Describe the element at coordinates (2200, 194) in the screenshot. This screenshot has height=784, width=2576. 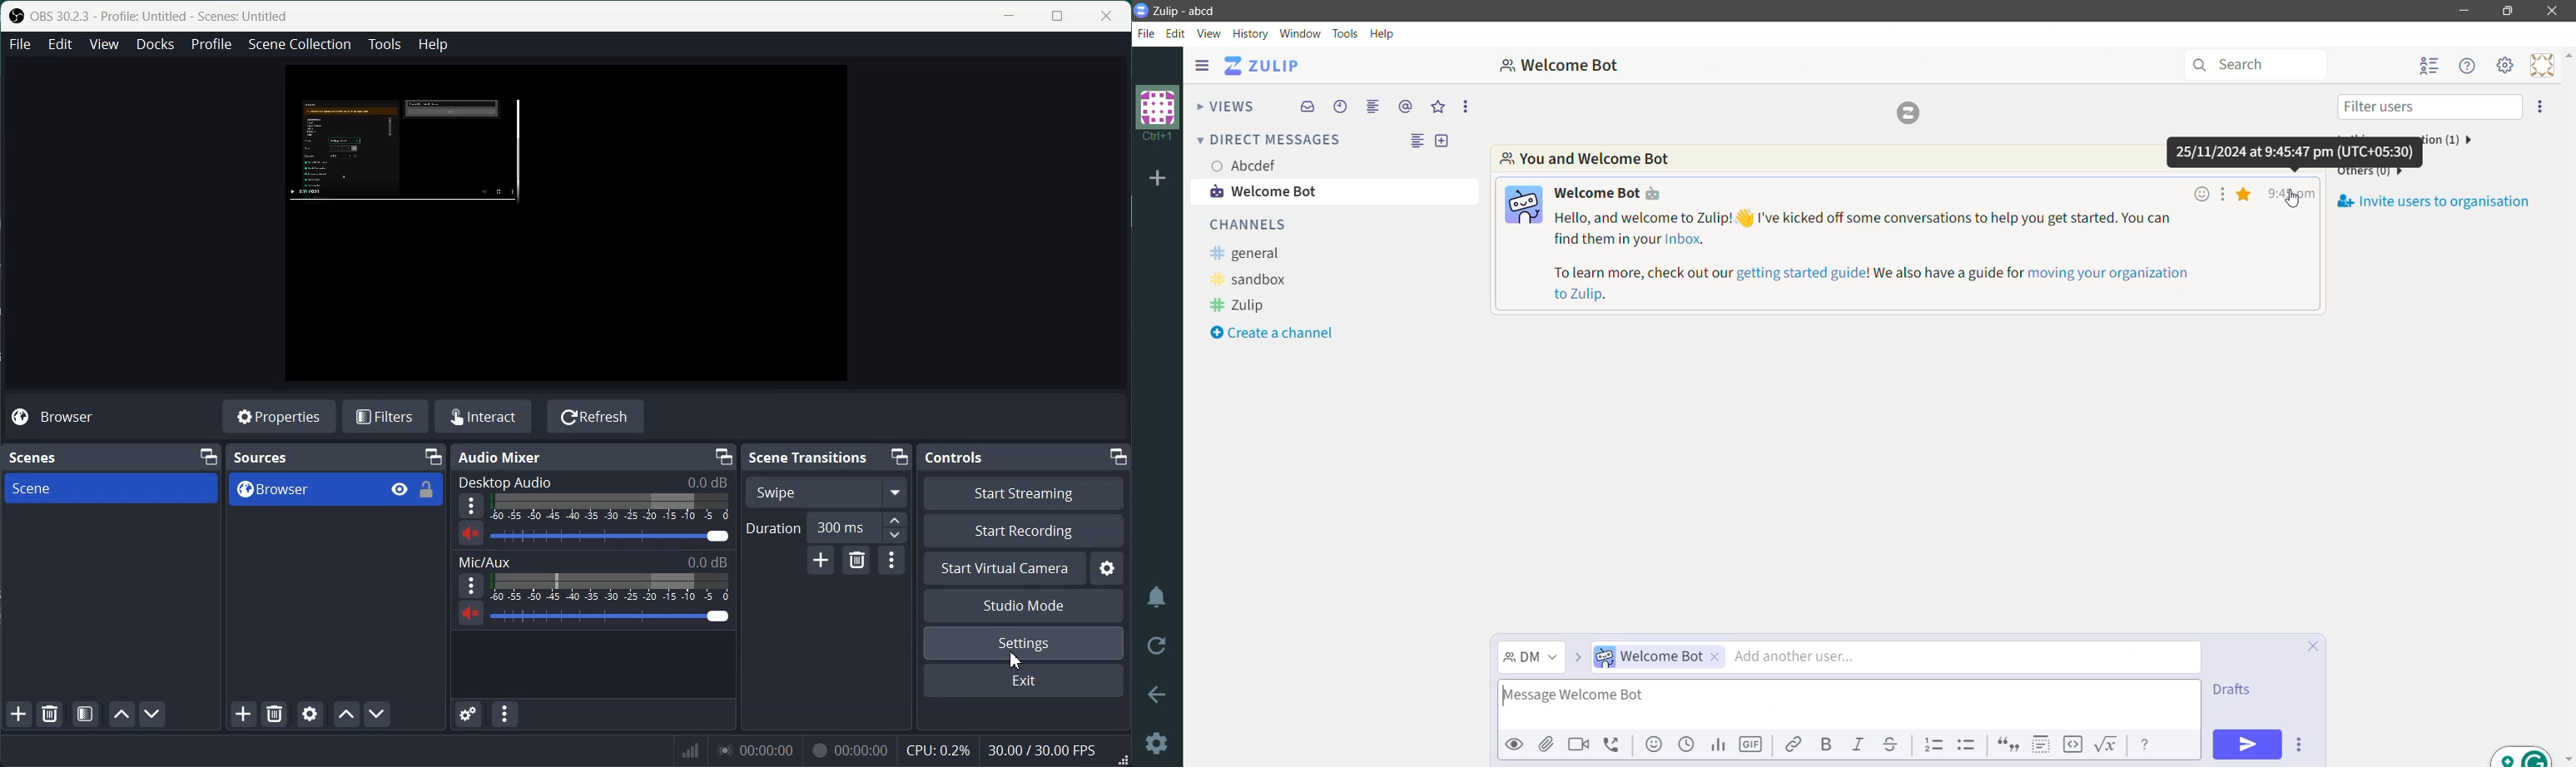
I see `Add emoji reaction` at that location.